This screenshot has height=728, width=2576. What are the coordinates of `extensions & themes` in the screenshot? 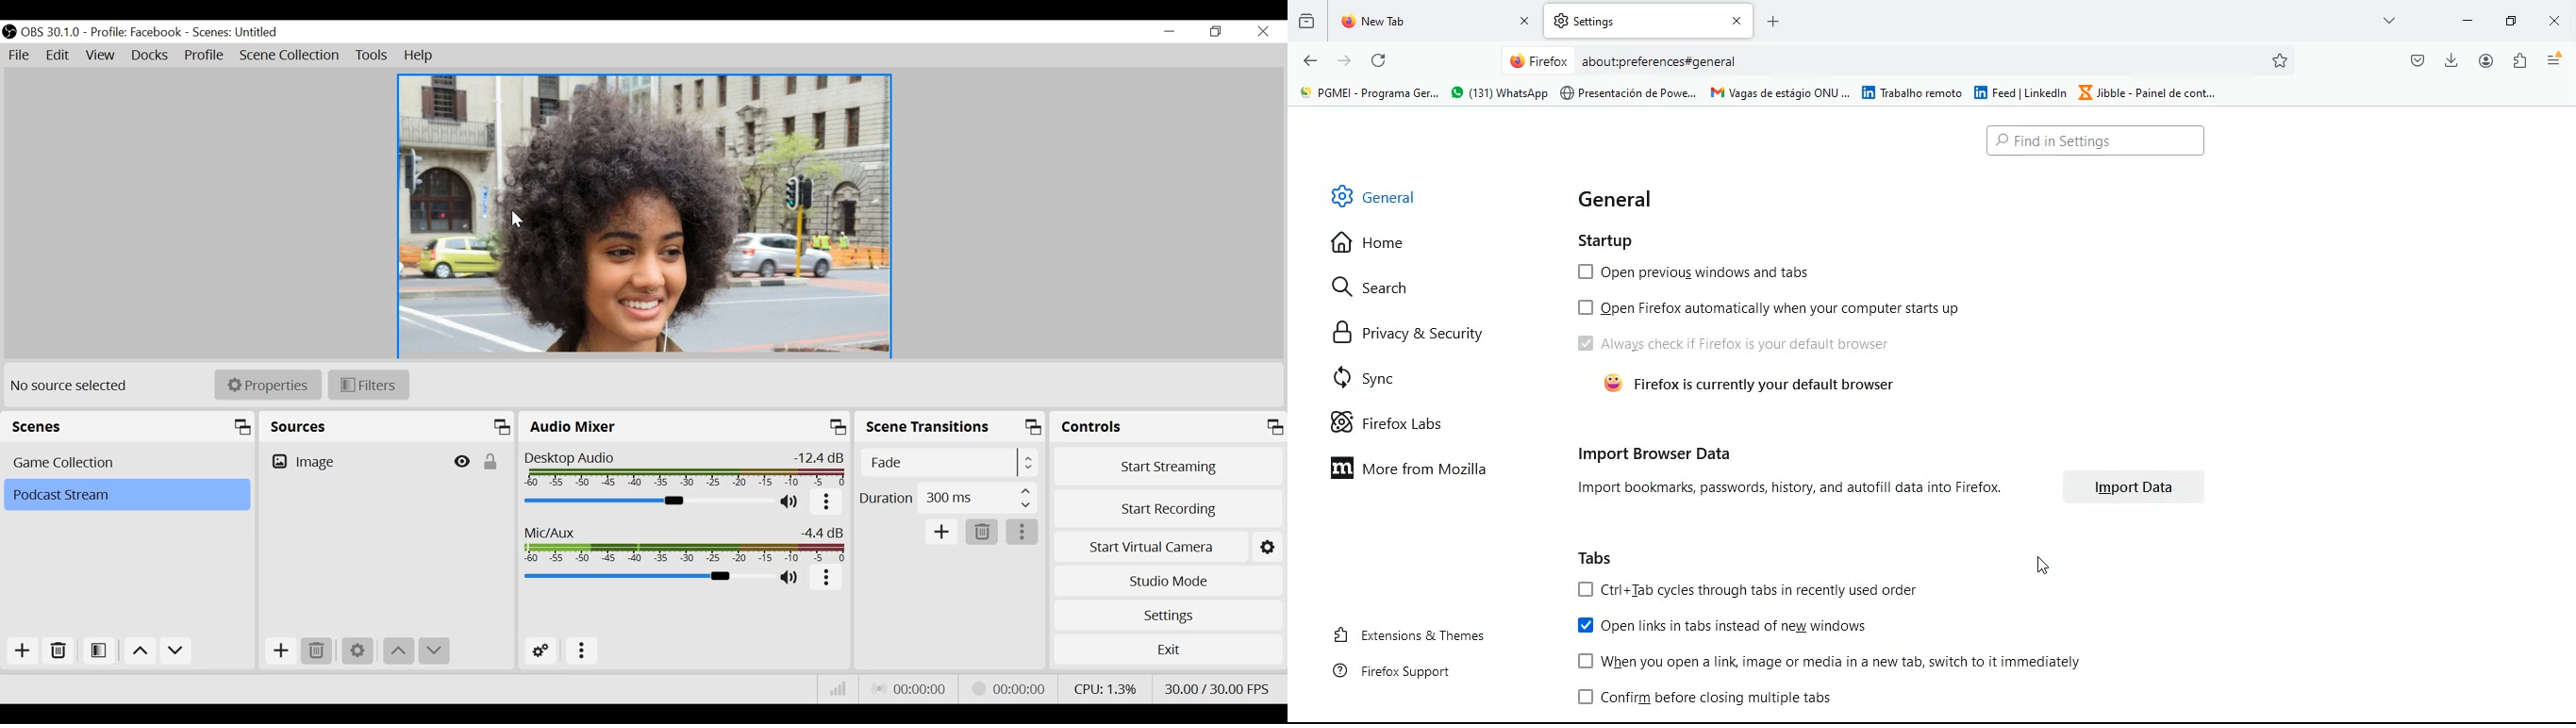 It's located at (1417, 634).